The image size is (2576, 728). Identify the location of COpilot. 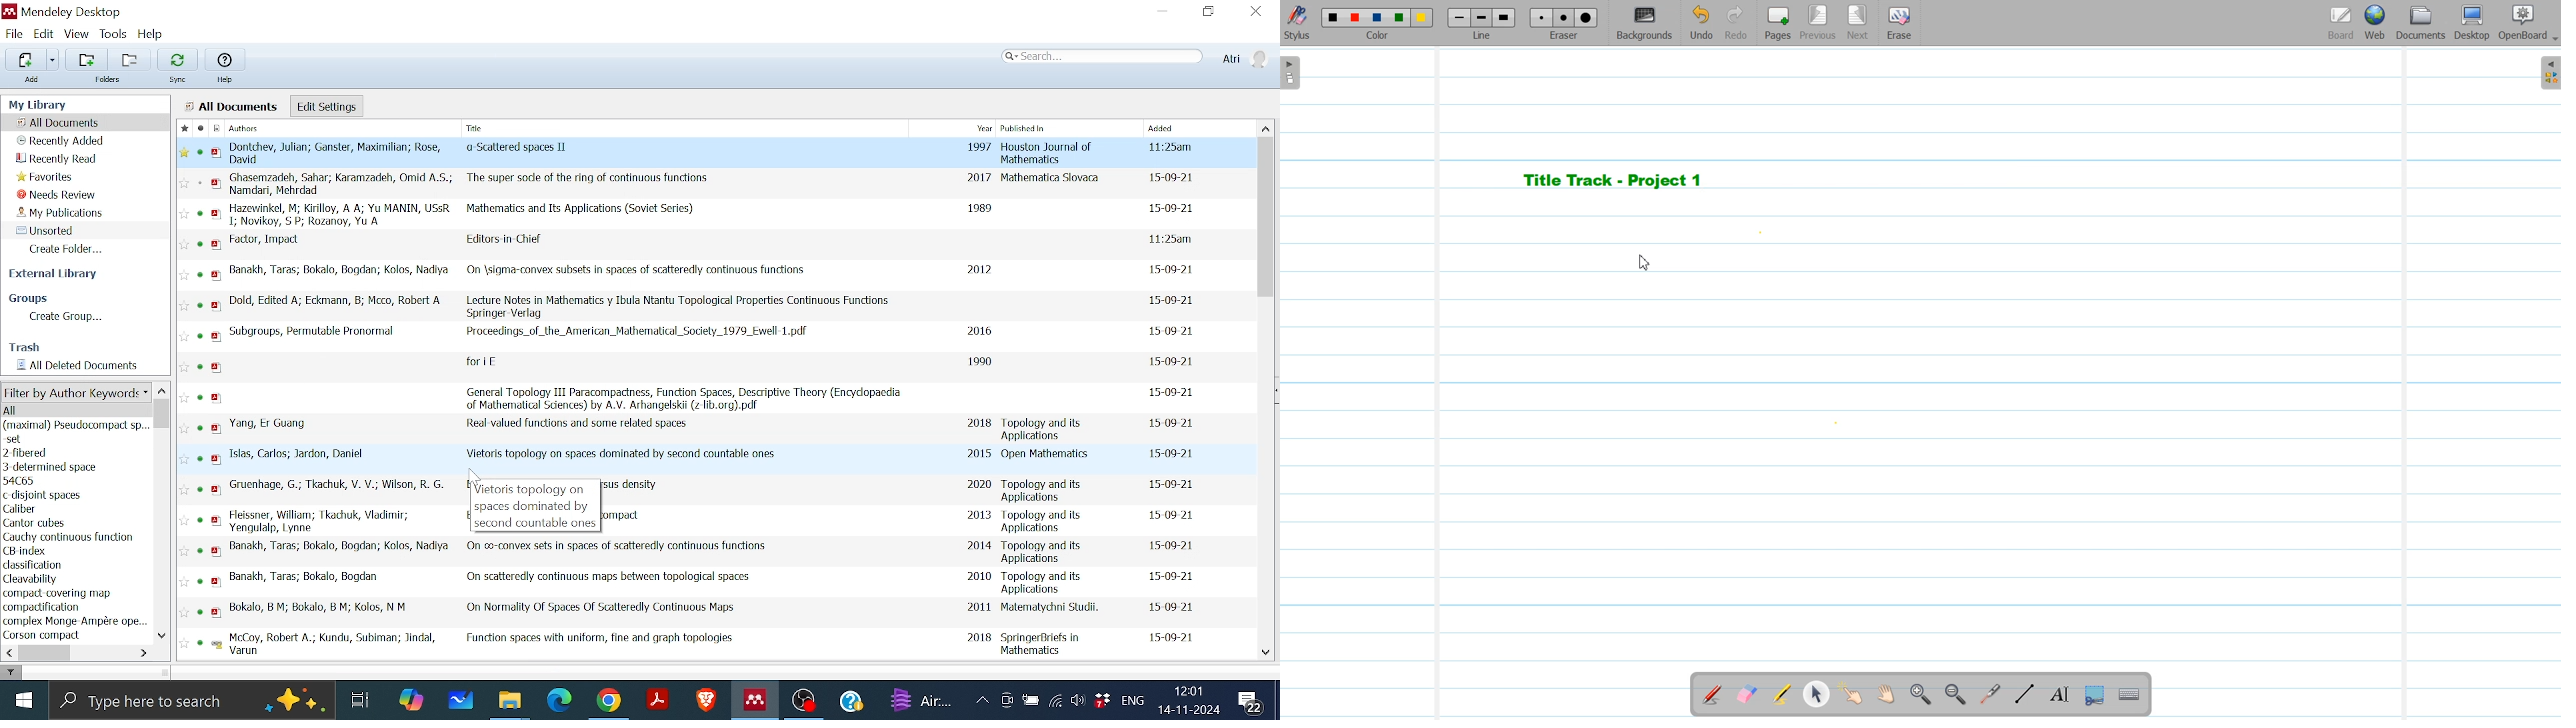
(410, 700).